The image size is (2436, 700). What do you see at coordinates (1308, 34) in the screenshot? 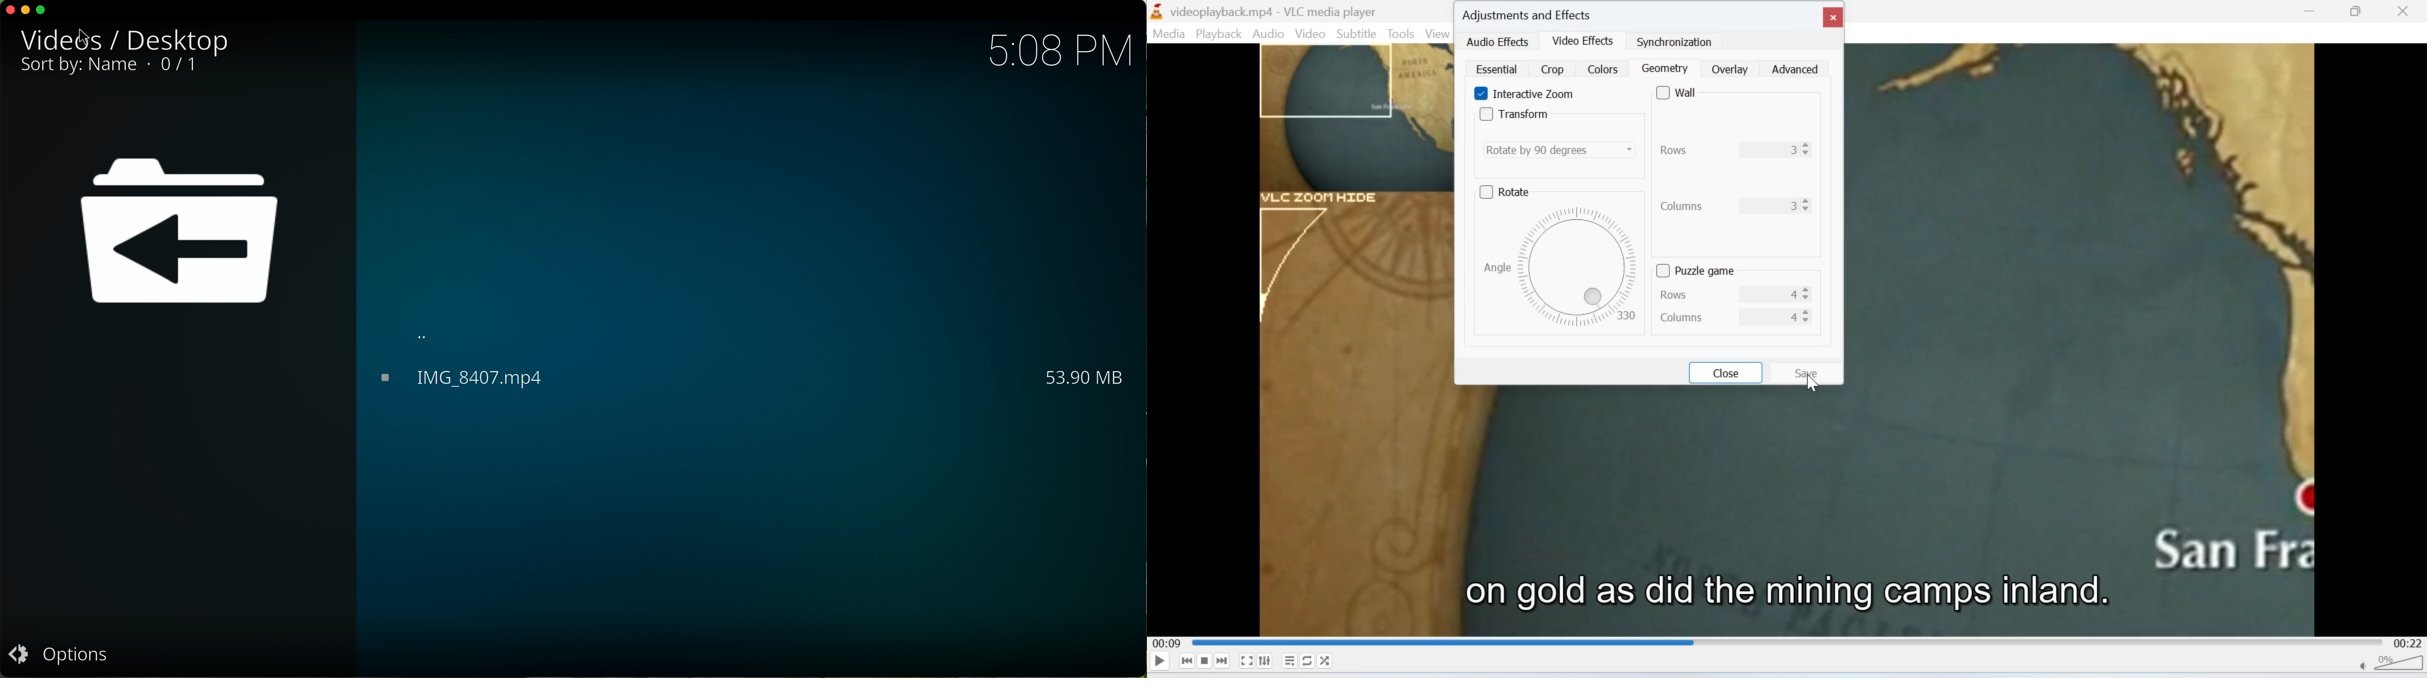
I see `Video` at bounding box center [1308, 34].